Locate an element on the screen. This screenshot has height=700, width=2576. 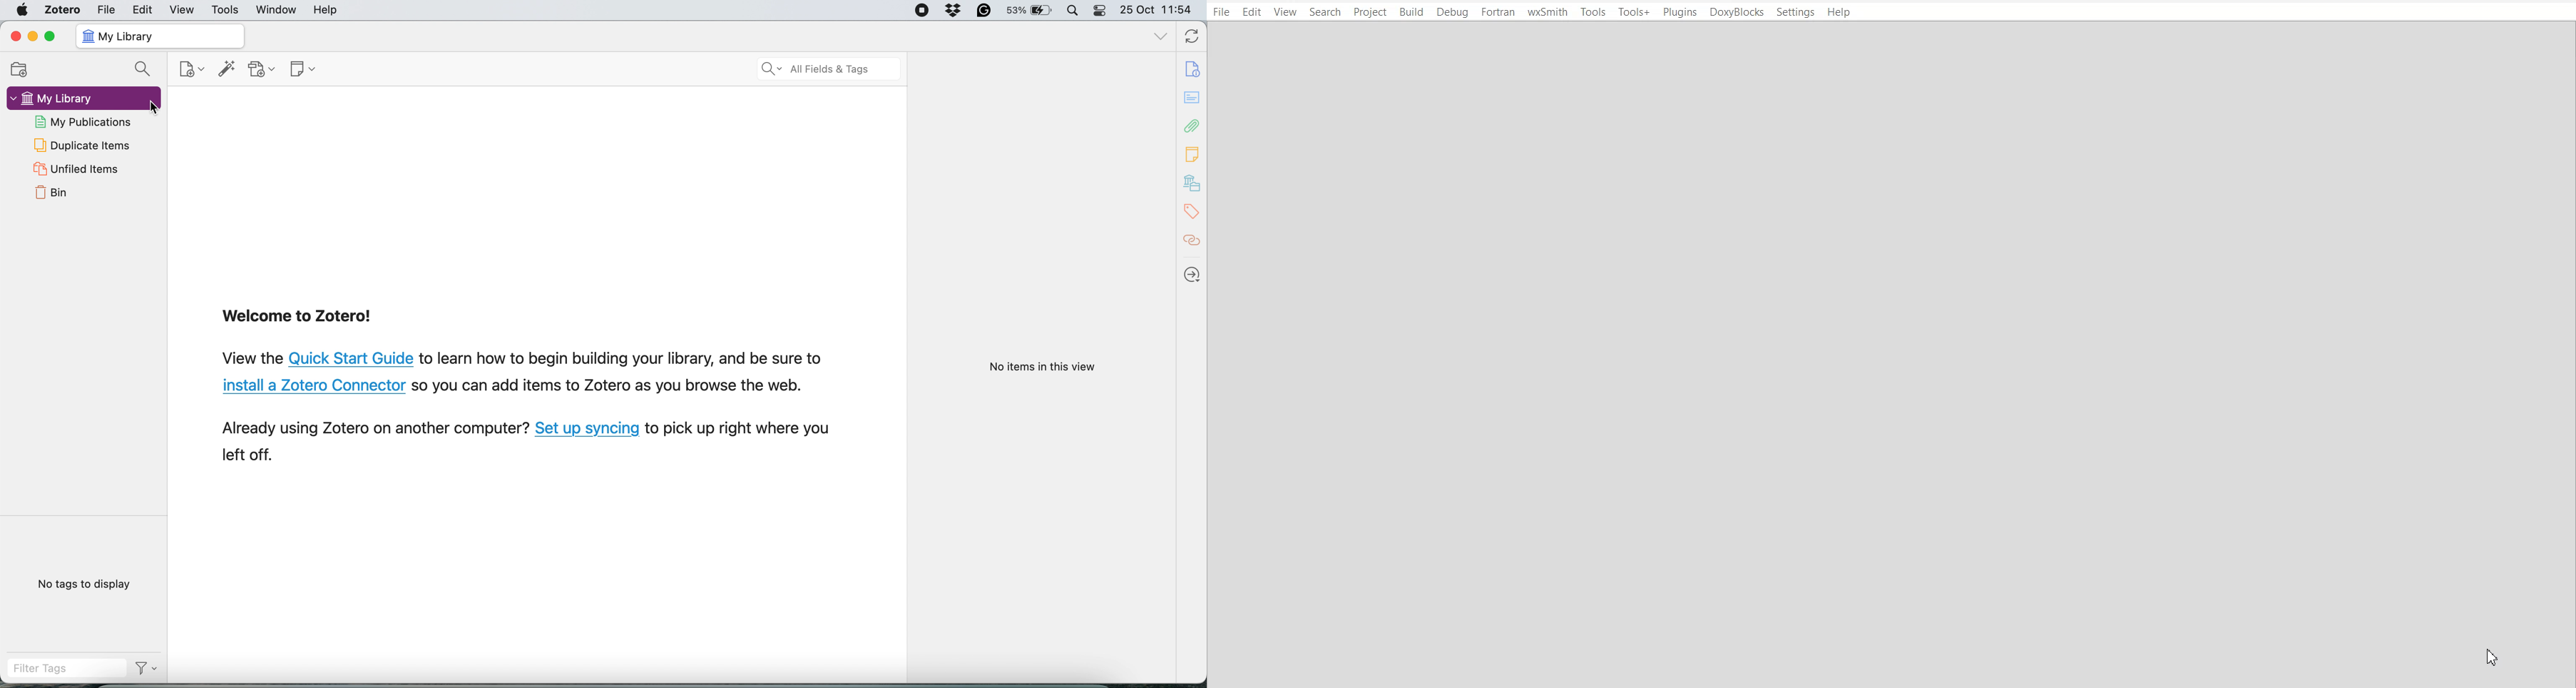
View is located at coordinates (1284, 12).